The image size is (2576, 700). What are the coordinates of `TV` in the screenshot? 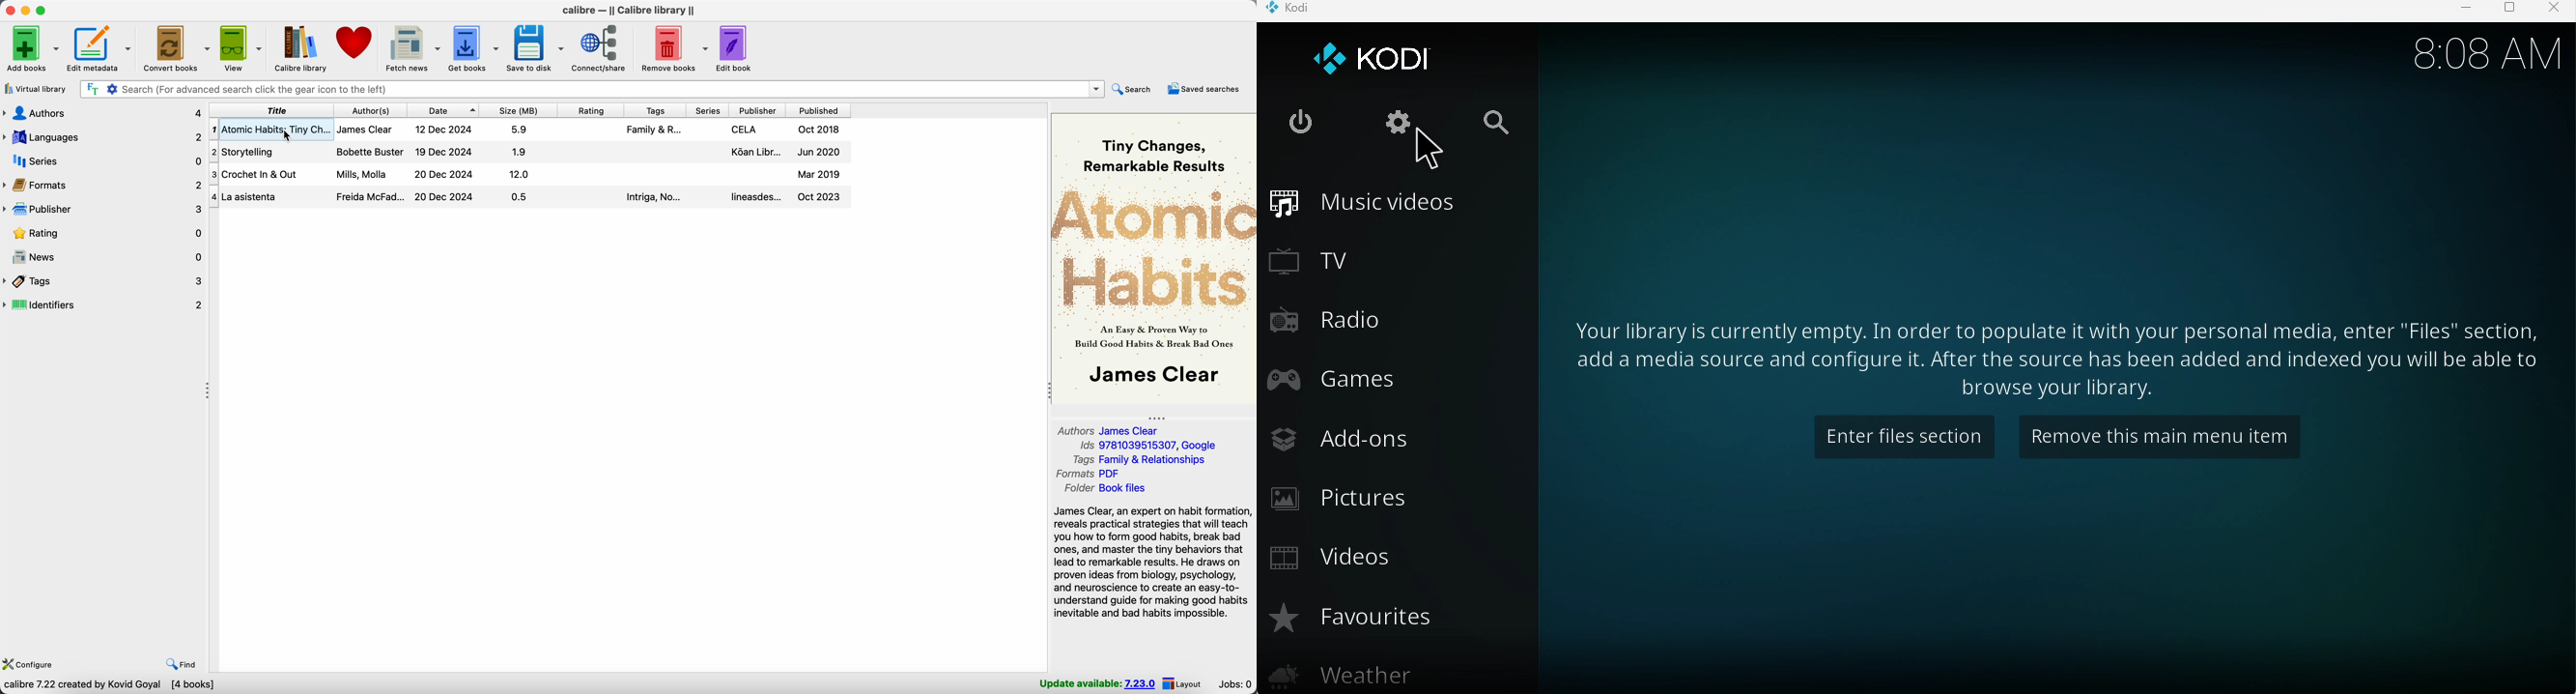 It's located at (1341, 258).